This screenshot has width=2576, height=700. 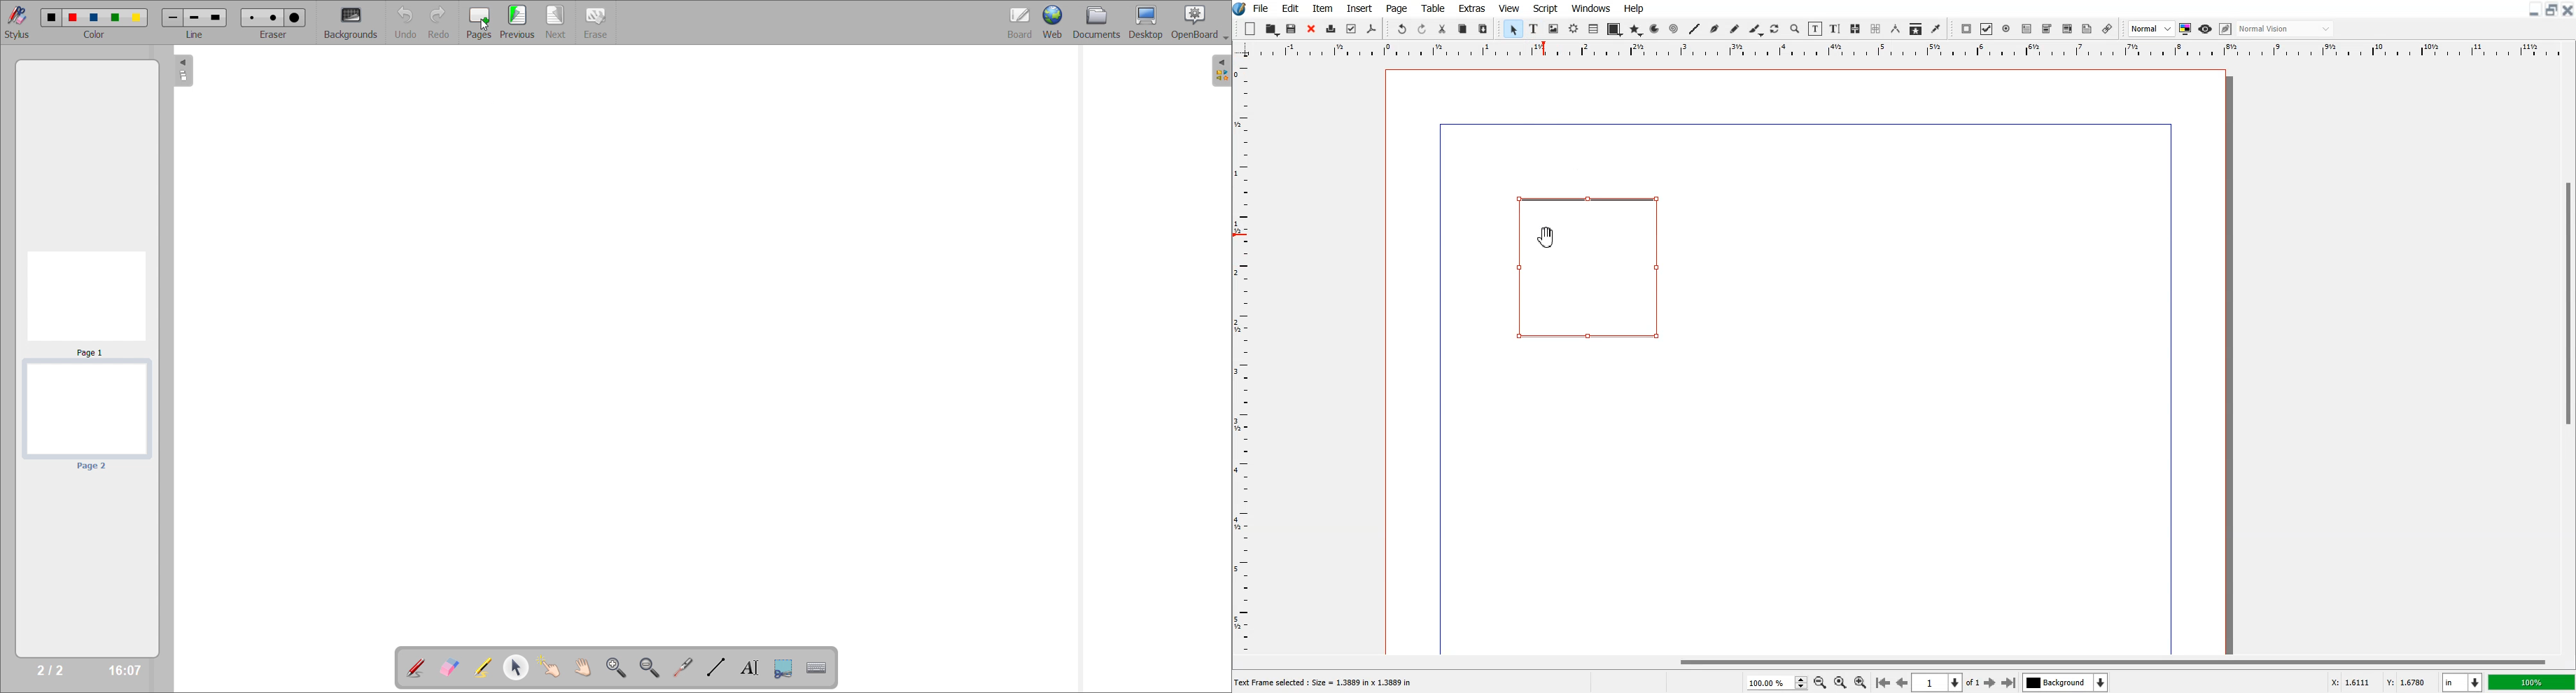 What do you see at coordinates (1904, 662) in the screenshot?
I see `Horizontal scroll bar` at bounding box center [1904, 662].